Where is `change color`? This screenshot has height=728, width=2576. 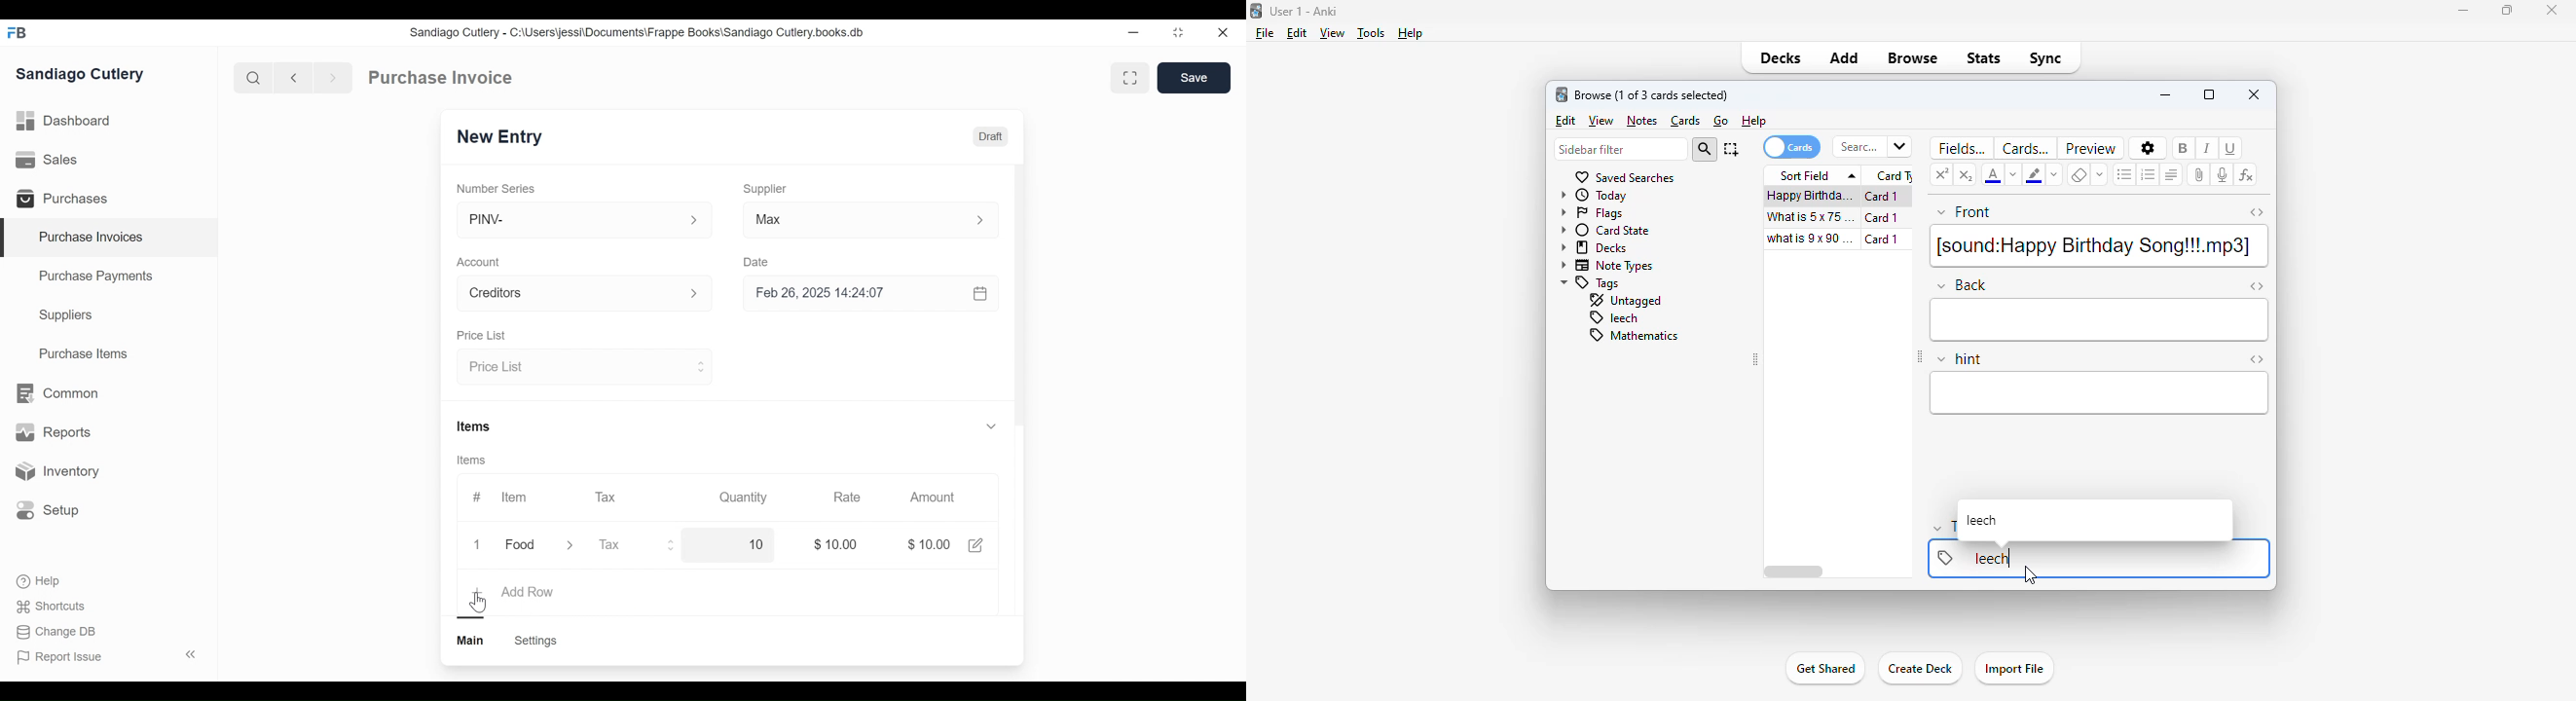
change color is located at coordinates (2014, 175).